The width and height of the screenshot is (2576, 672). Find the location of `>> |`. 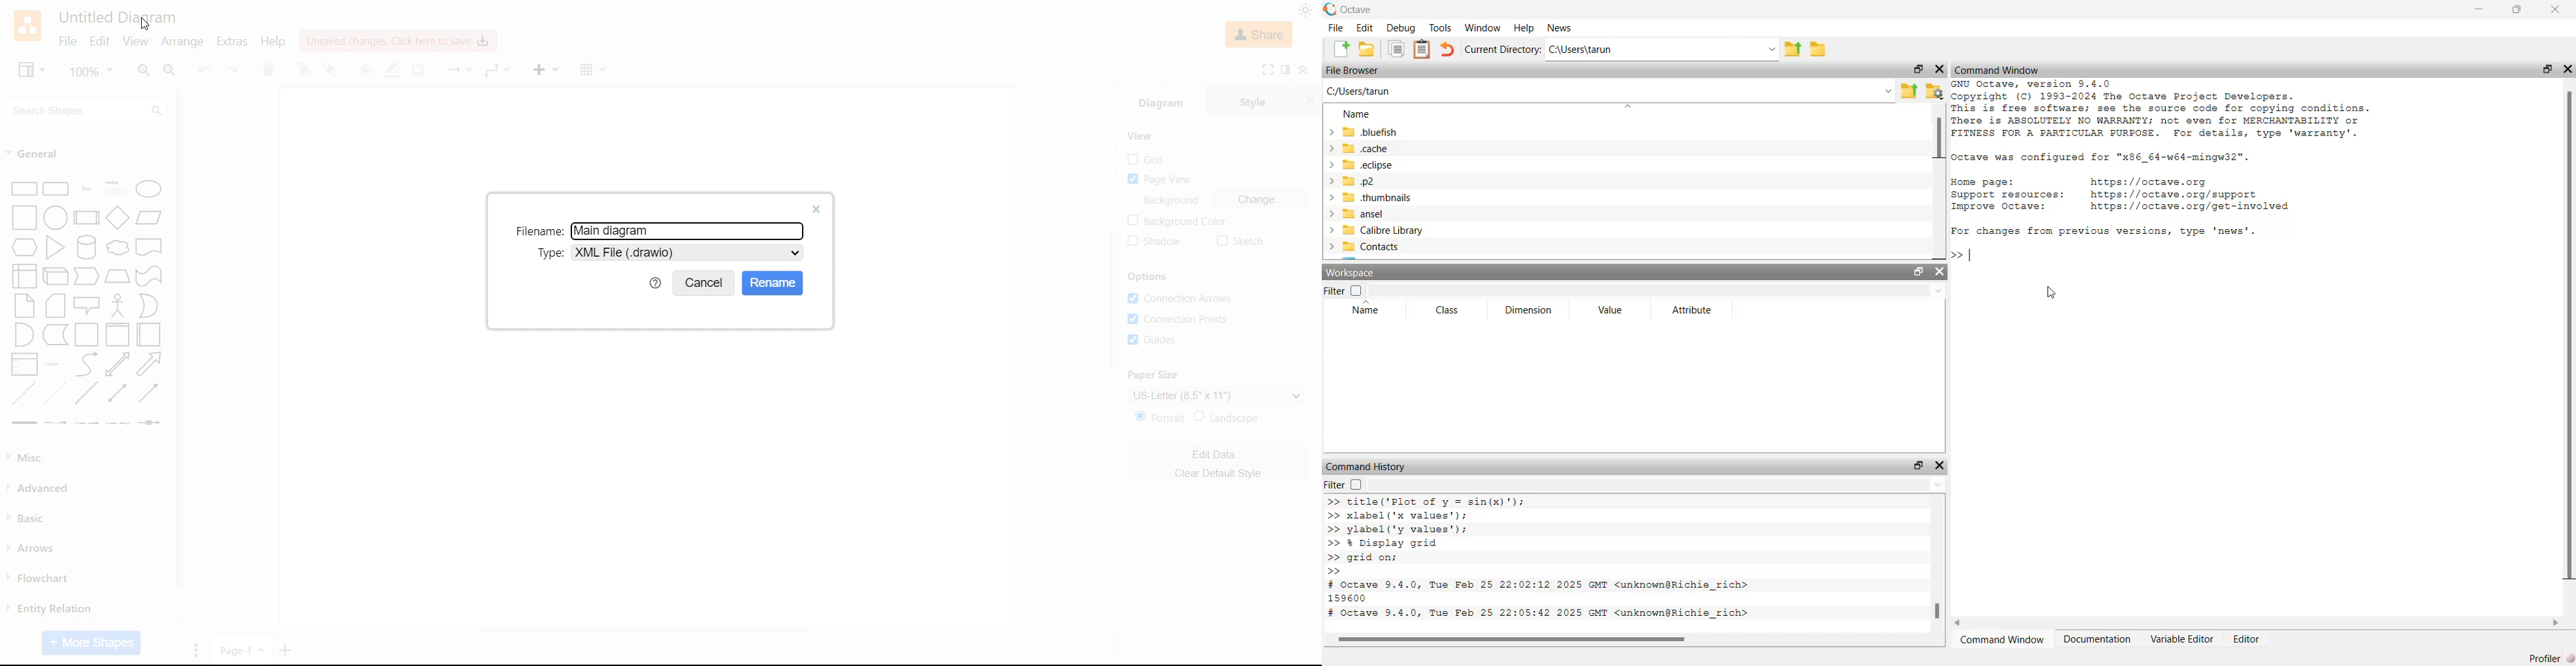

>> | is located at coordinates (1964, 255).